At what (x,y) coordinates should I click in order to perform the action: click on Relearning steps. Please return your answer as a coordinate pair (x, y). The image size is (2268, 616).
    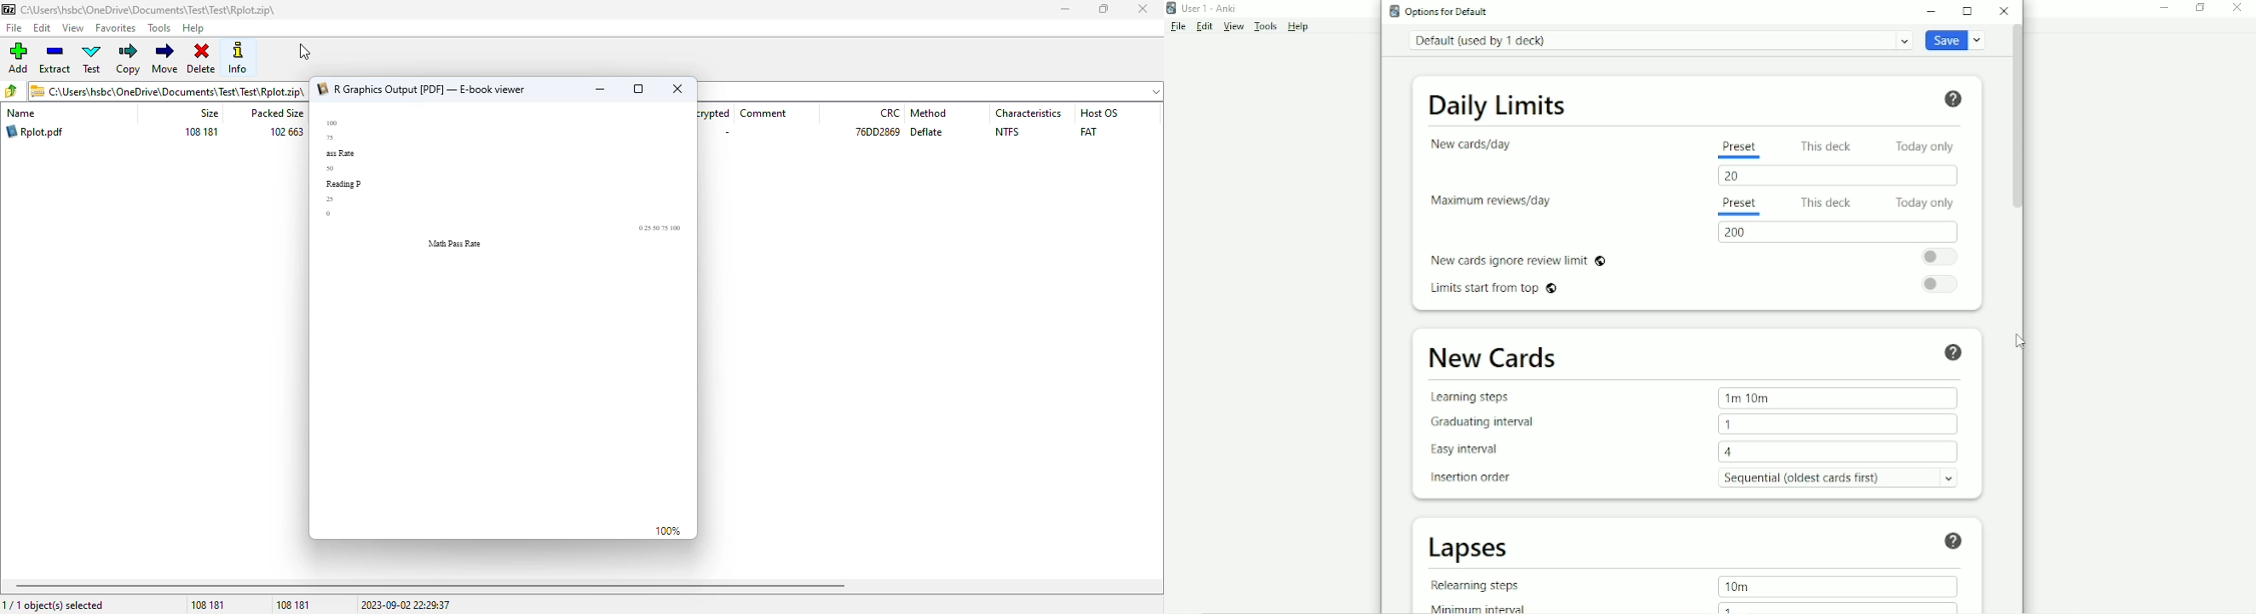
    Looking at the image, I should click on (1477, 586).